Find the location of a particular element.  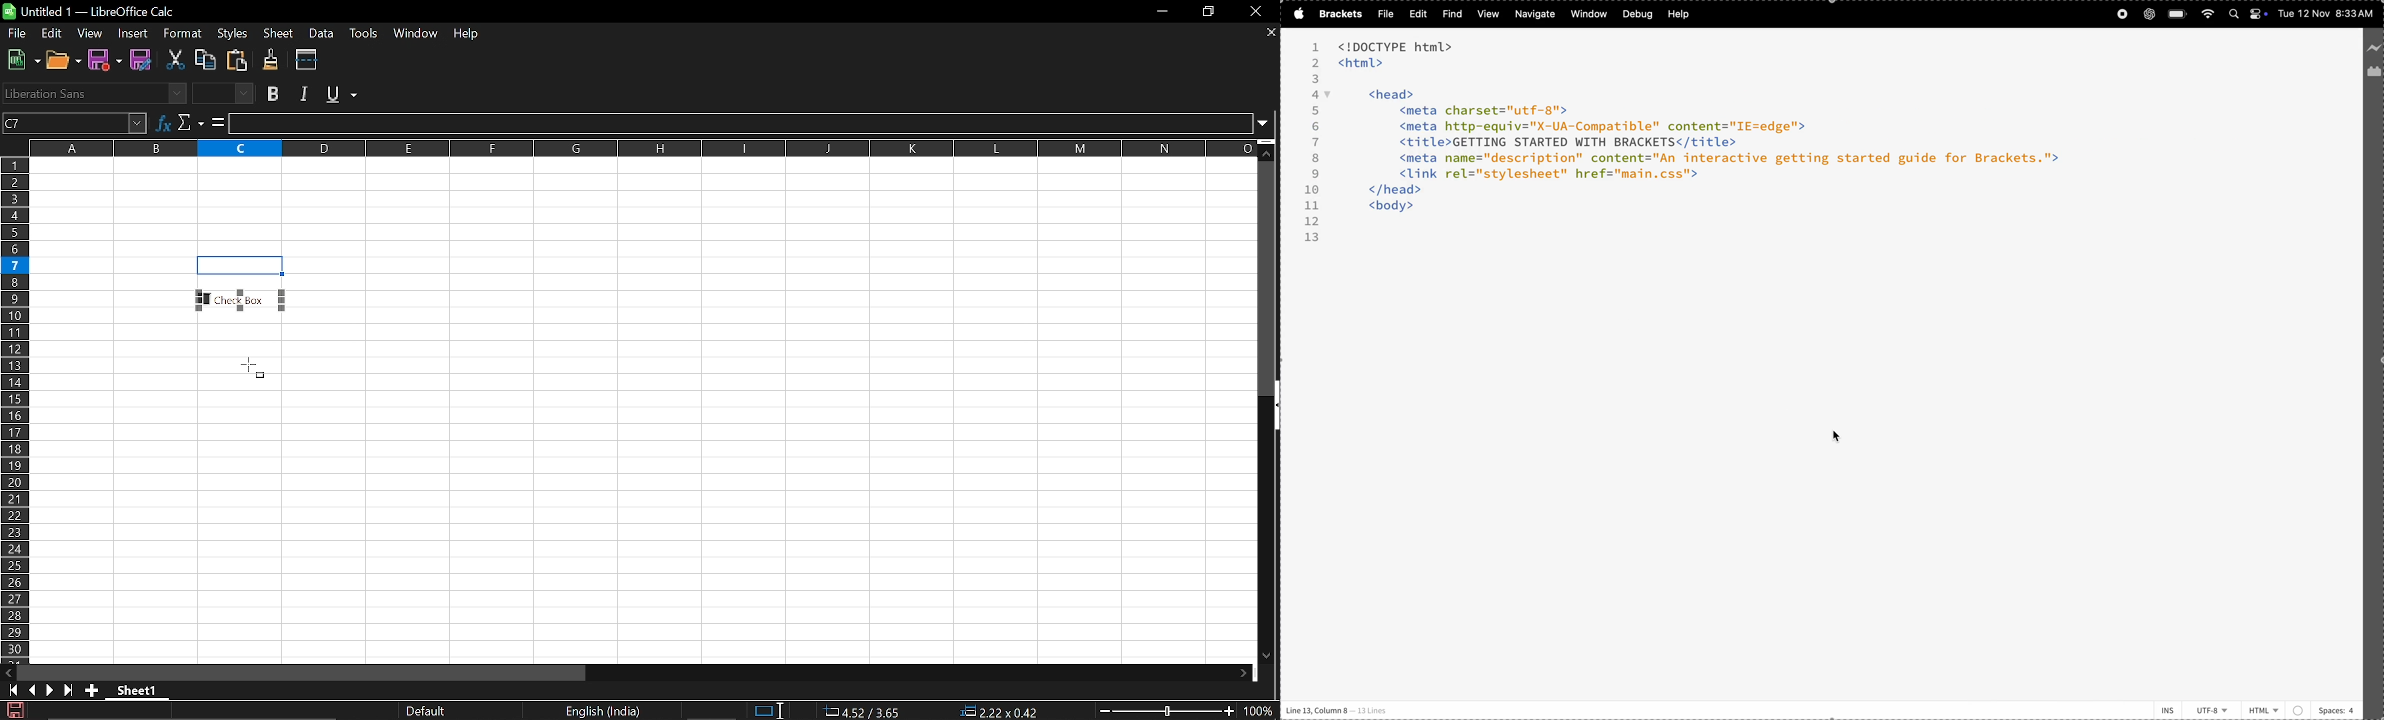

Add sheet is located at coordinates (91, 690).